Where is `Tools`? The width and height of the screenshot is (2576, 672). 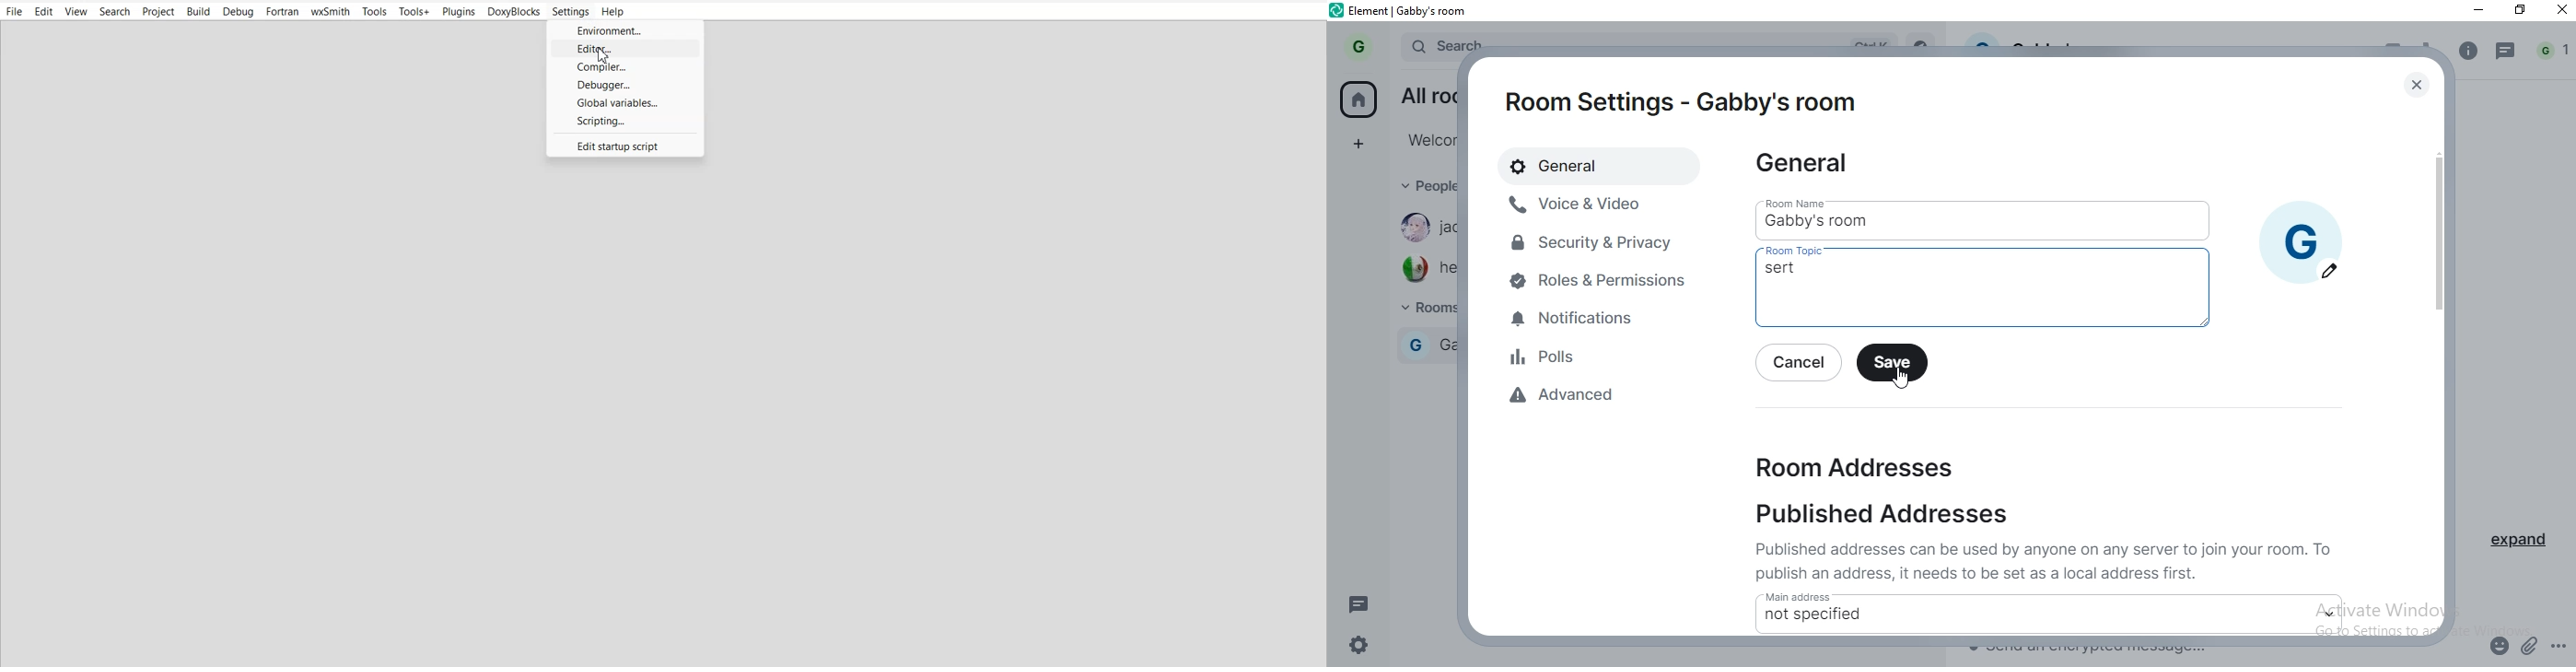
Tools is located at coordinates (375, 11).